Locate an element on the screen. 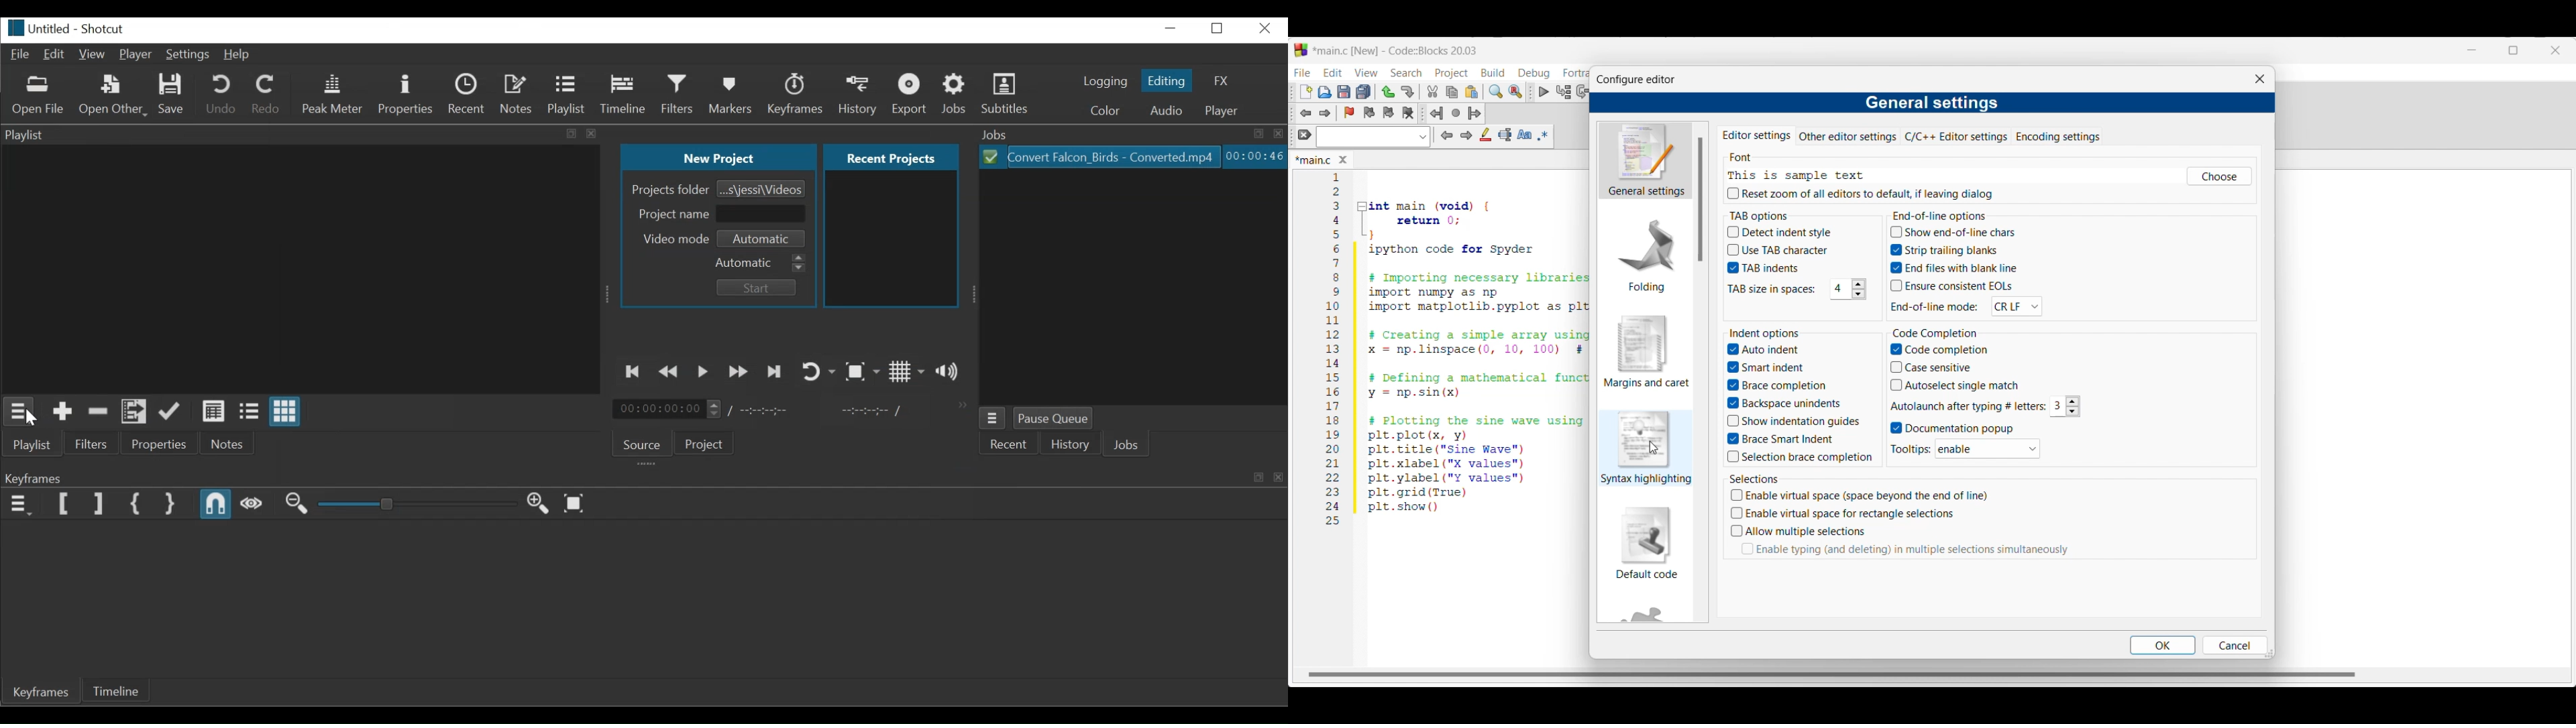 This screenshot has width=2576, height=728. File is located at coordinates (1102, 156).